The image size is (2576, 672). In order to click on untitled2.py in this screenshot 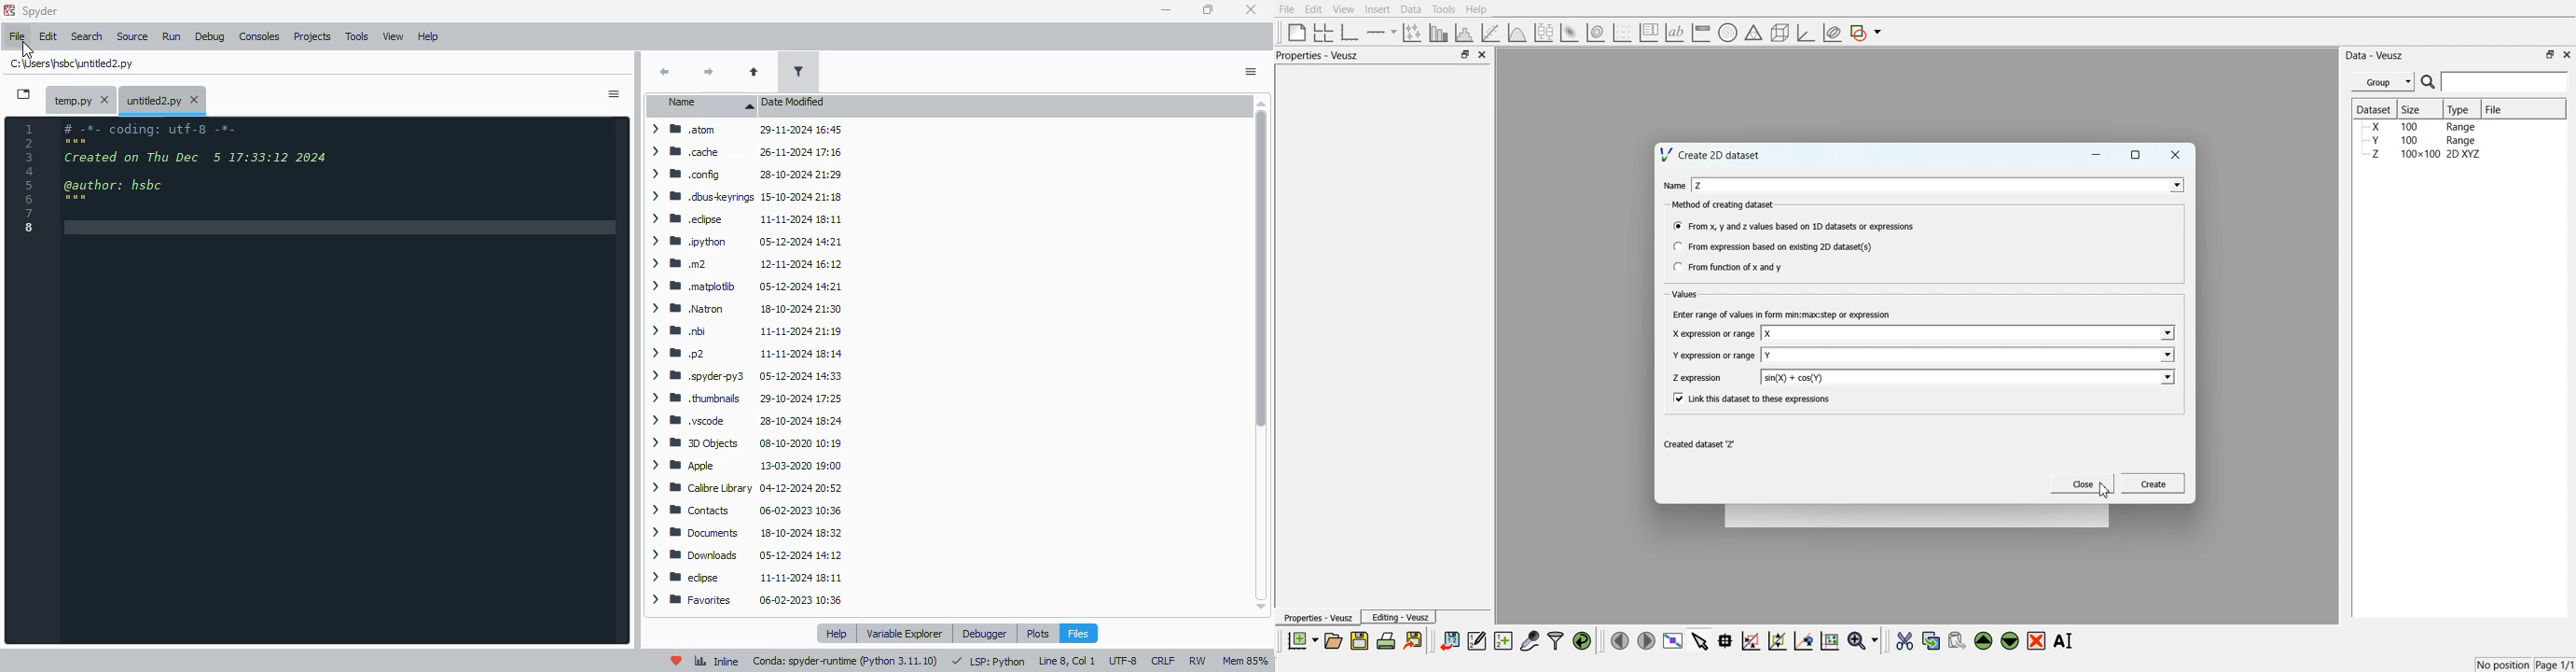, I will do `click(71, 63)`.